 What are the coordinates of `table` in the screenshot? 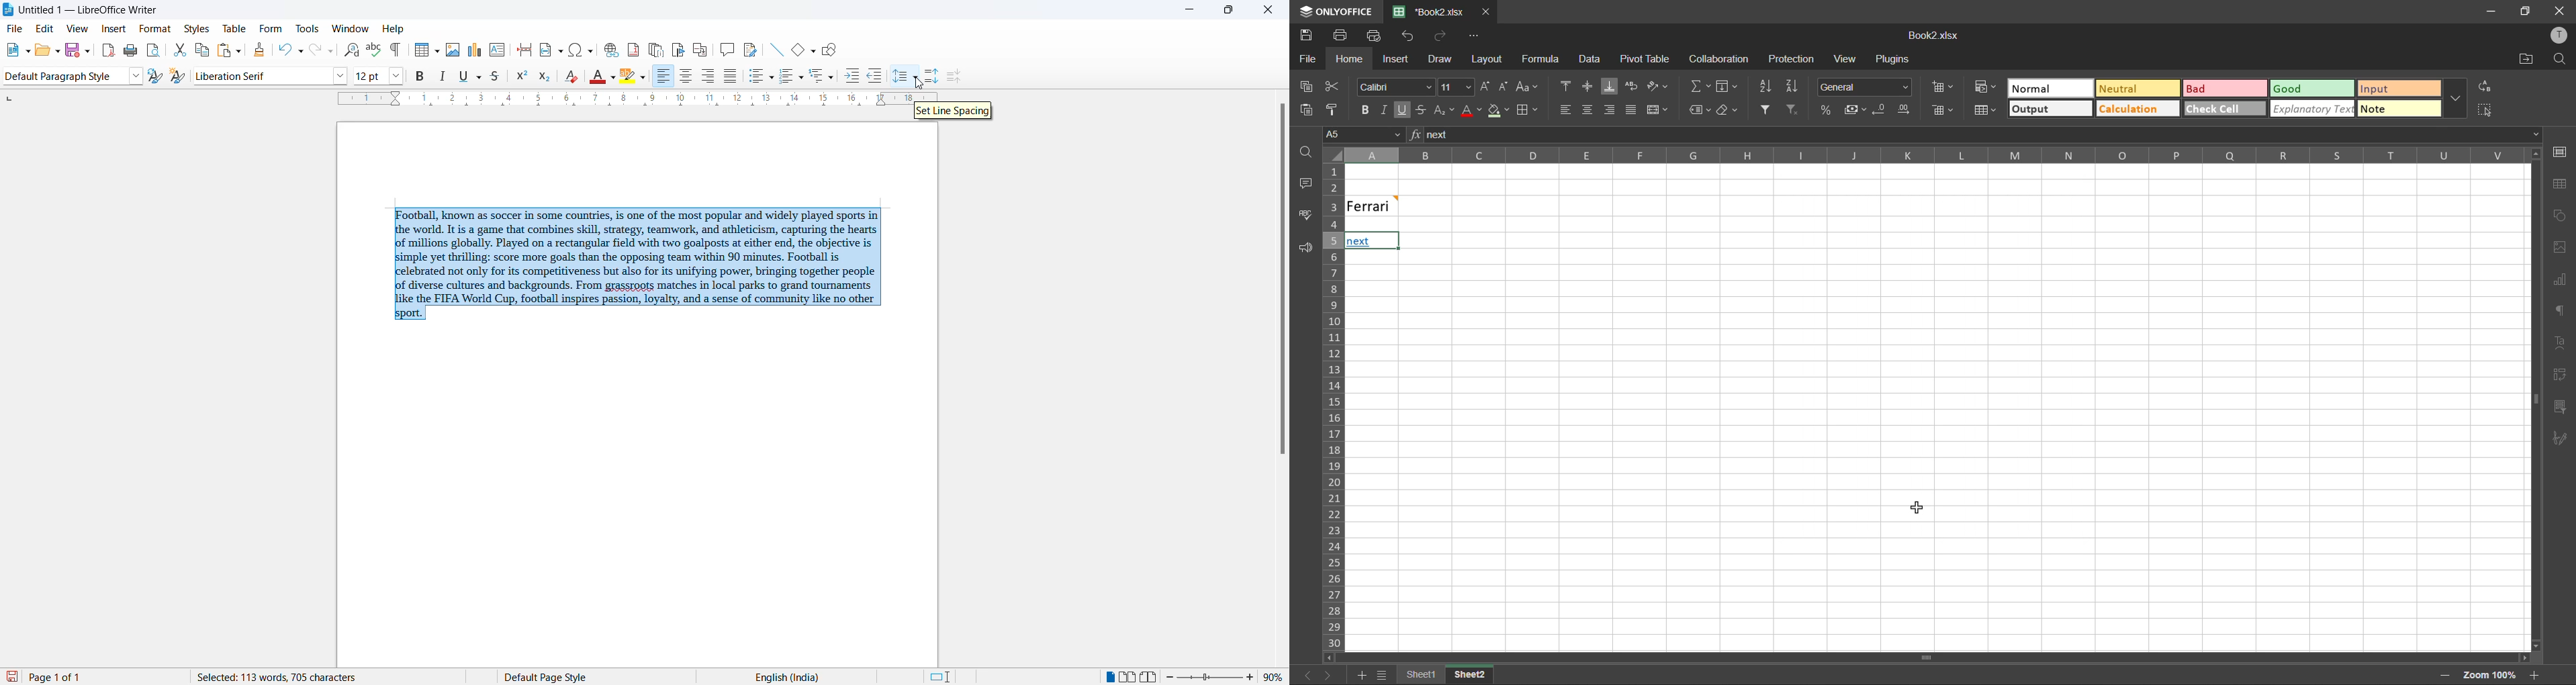 It's located at (234, 28).